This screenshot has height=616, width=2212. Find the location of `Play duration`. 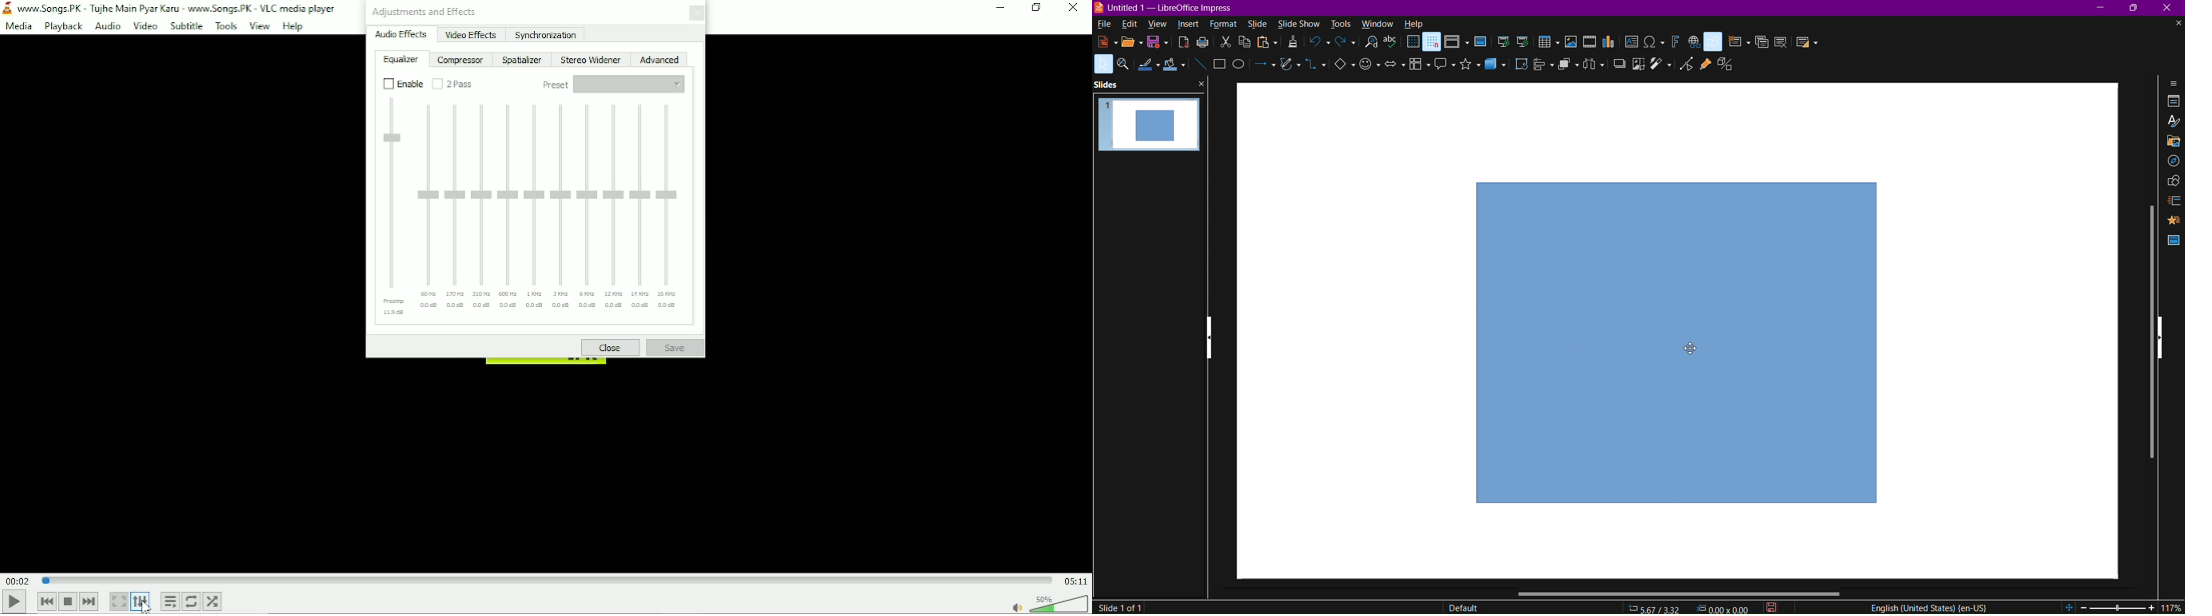

Play duration is located at coordinates (550, 580).